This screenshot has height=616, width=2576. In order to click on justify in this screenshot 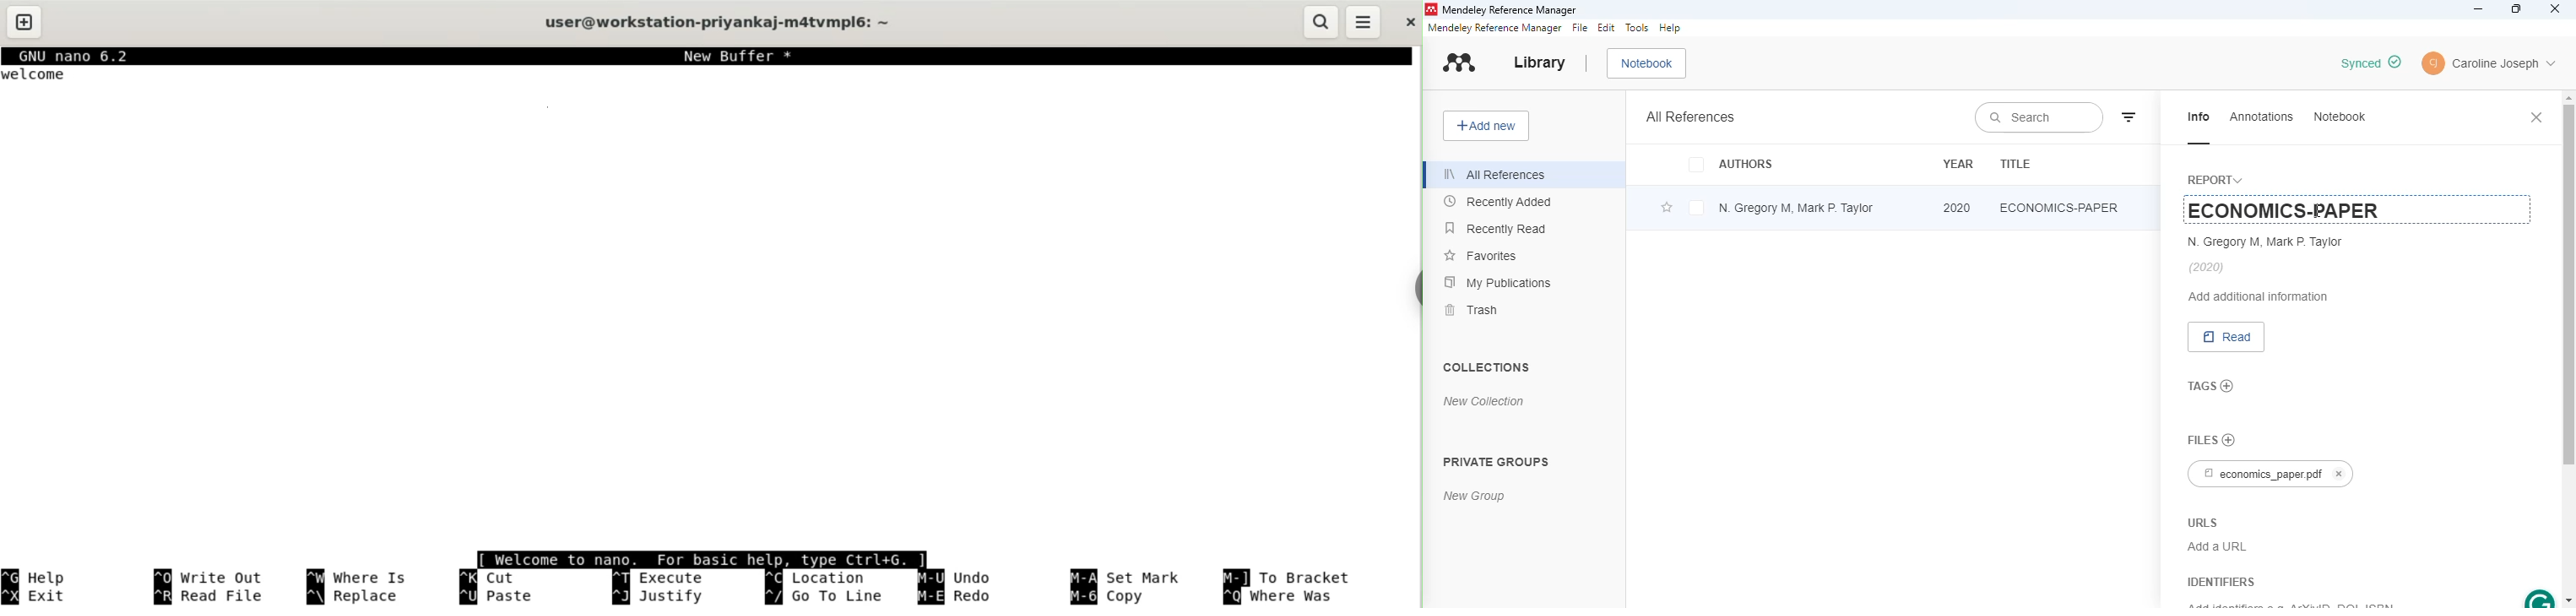, I will do `click(661, 598)`.